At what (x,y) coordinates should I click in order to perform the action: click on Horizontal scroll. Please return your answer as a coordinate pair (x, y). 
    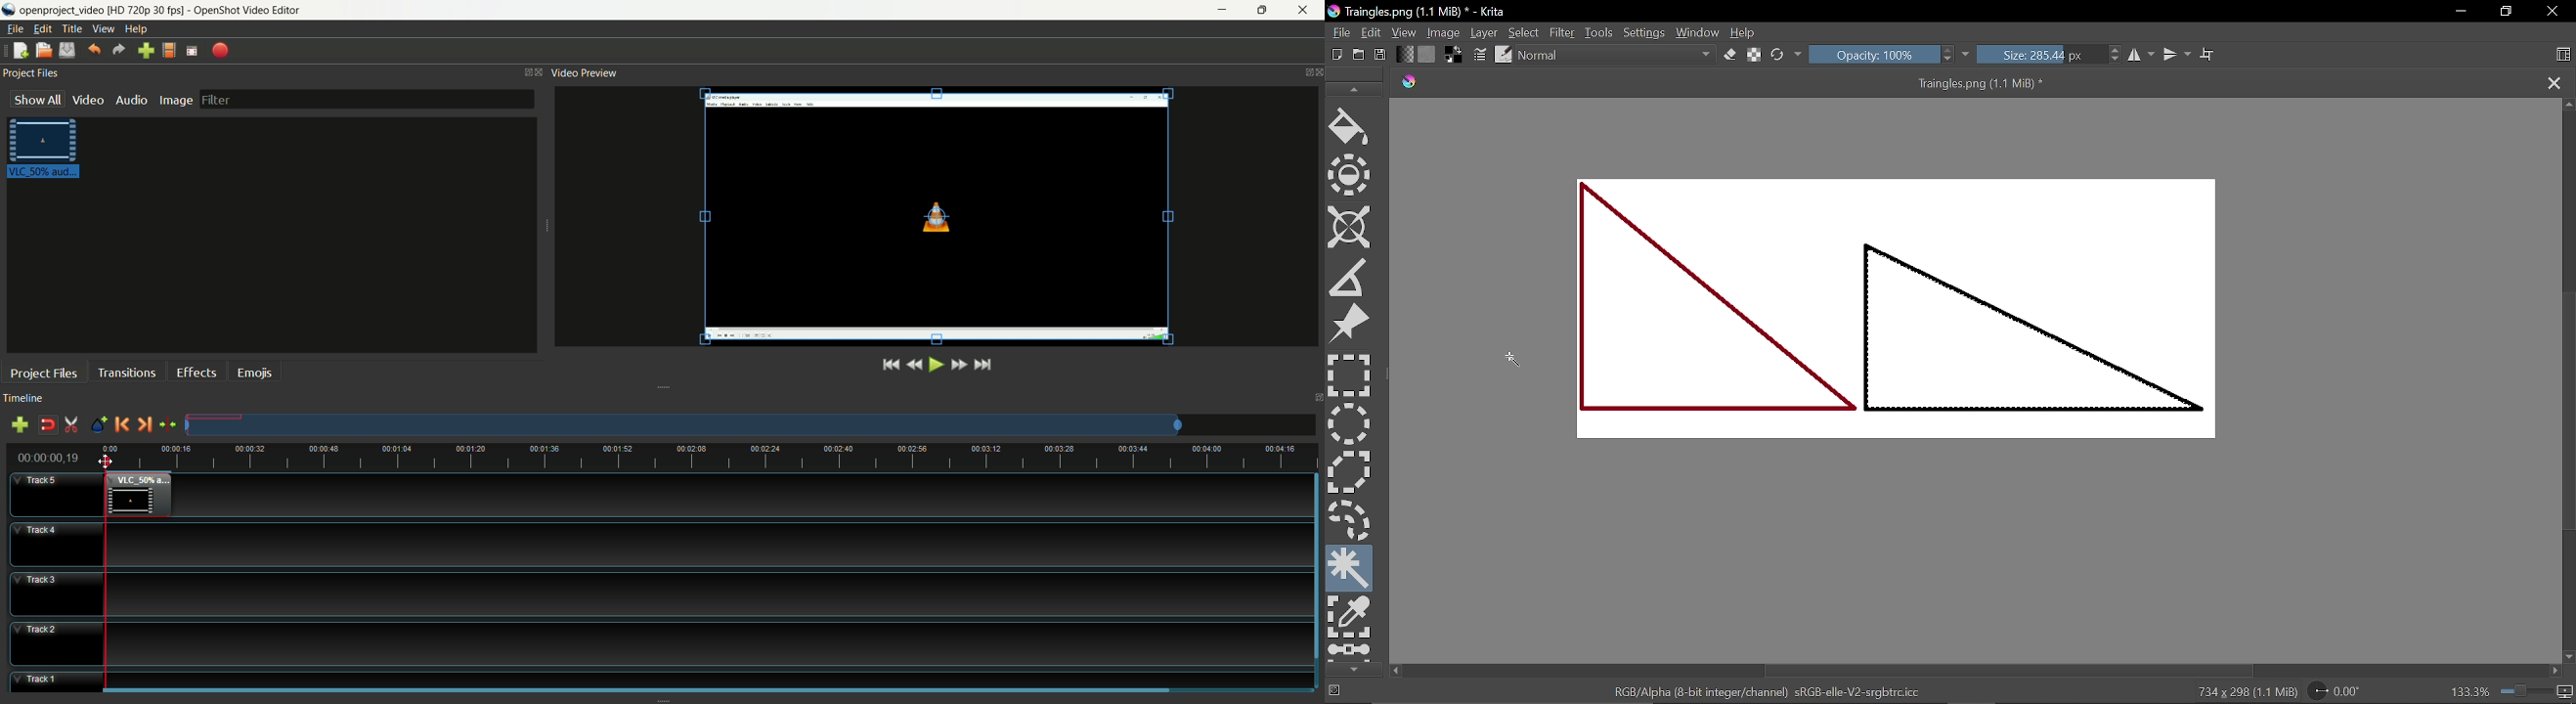
    Looking at the image, I should click on (2015, 670).